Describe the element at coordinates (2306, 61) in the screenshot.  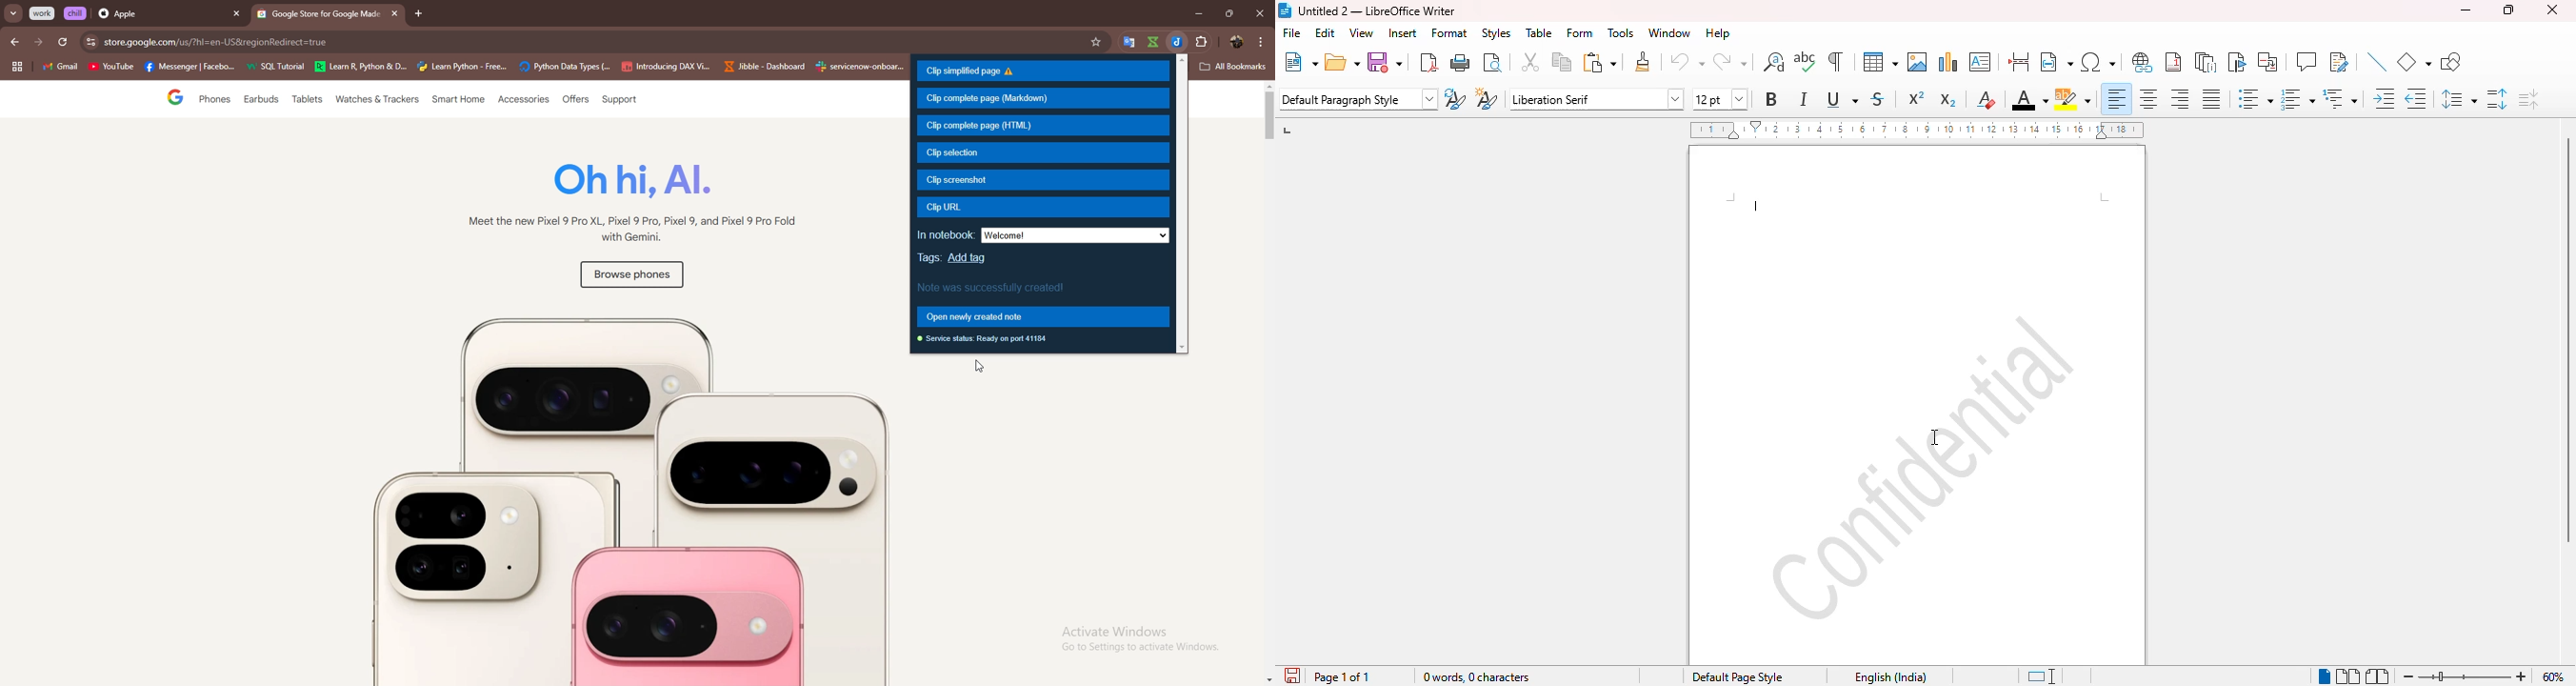
I see `insert comment` at that location.